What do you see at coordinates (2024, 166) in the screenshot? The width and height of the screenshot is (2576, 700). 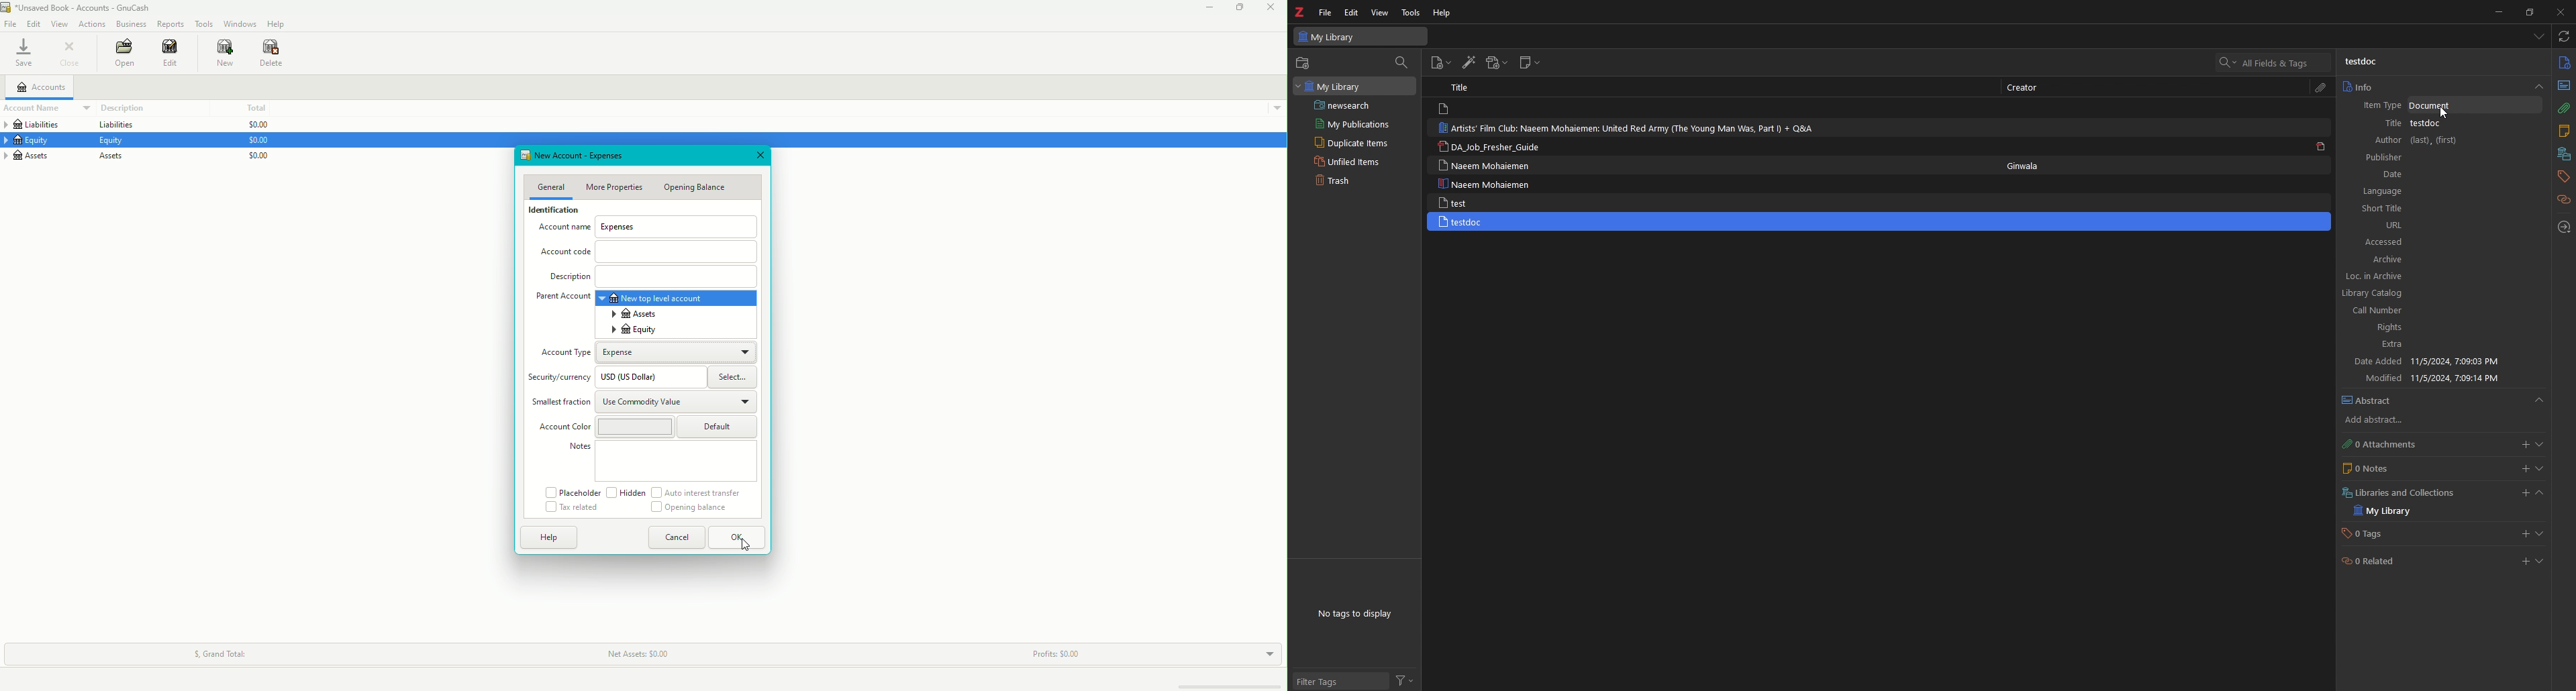 I see `Ginwala` at bounding box center [2024, 166].